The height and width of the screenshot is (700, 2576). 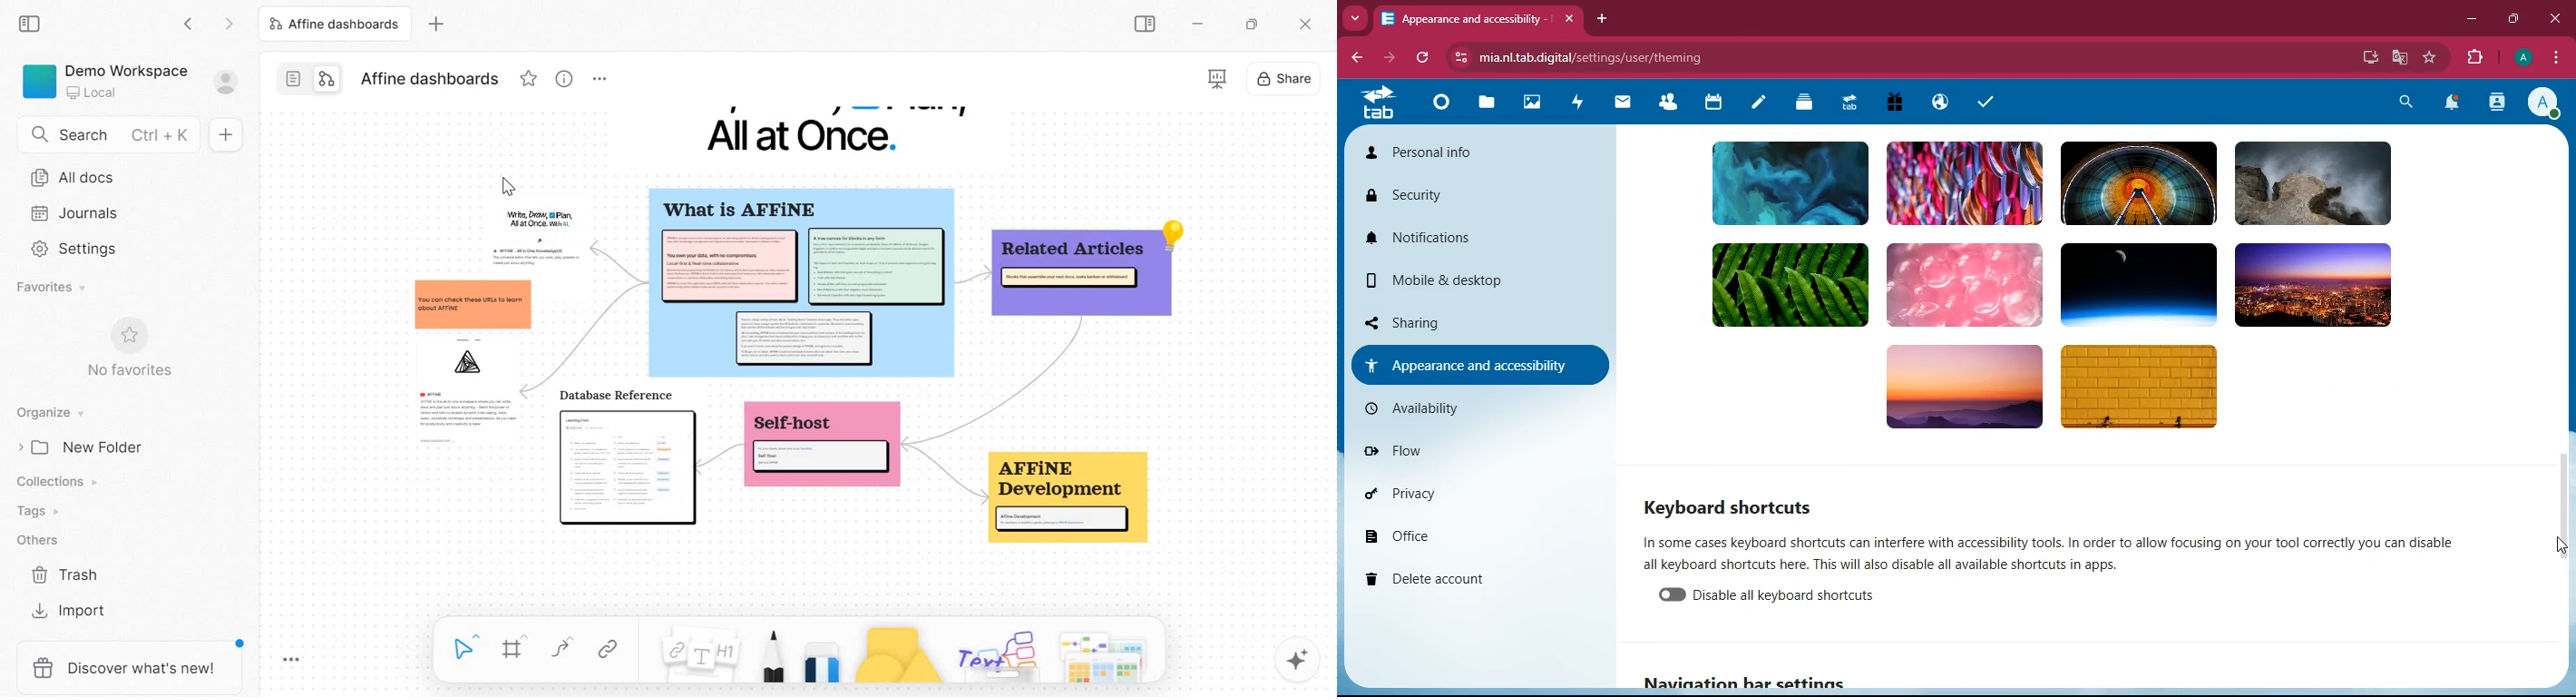 What do you see at coordinates (438, 25) in the screenshot?
I see `new tab` at bounding box center [438, 25].